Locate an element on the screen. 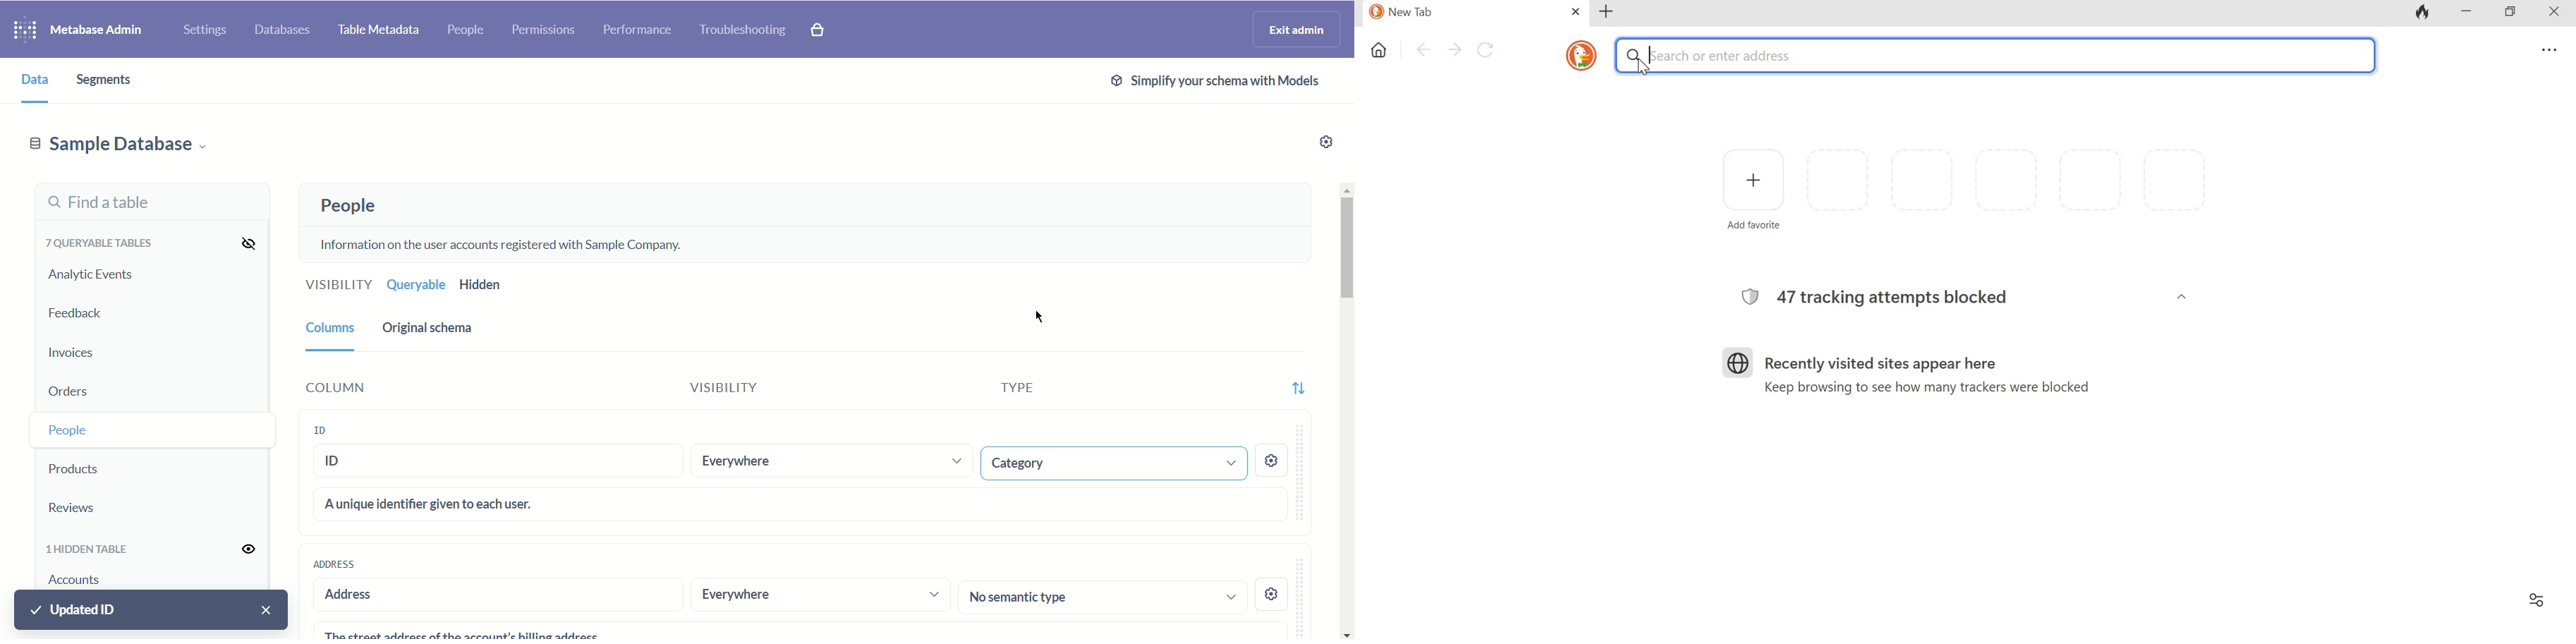  47 tracking attempts blocked is located at coordinates (1898, 297).